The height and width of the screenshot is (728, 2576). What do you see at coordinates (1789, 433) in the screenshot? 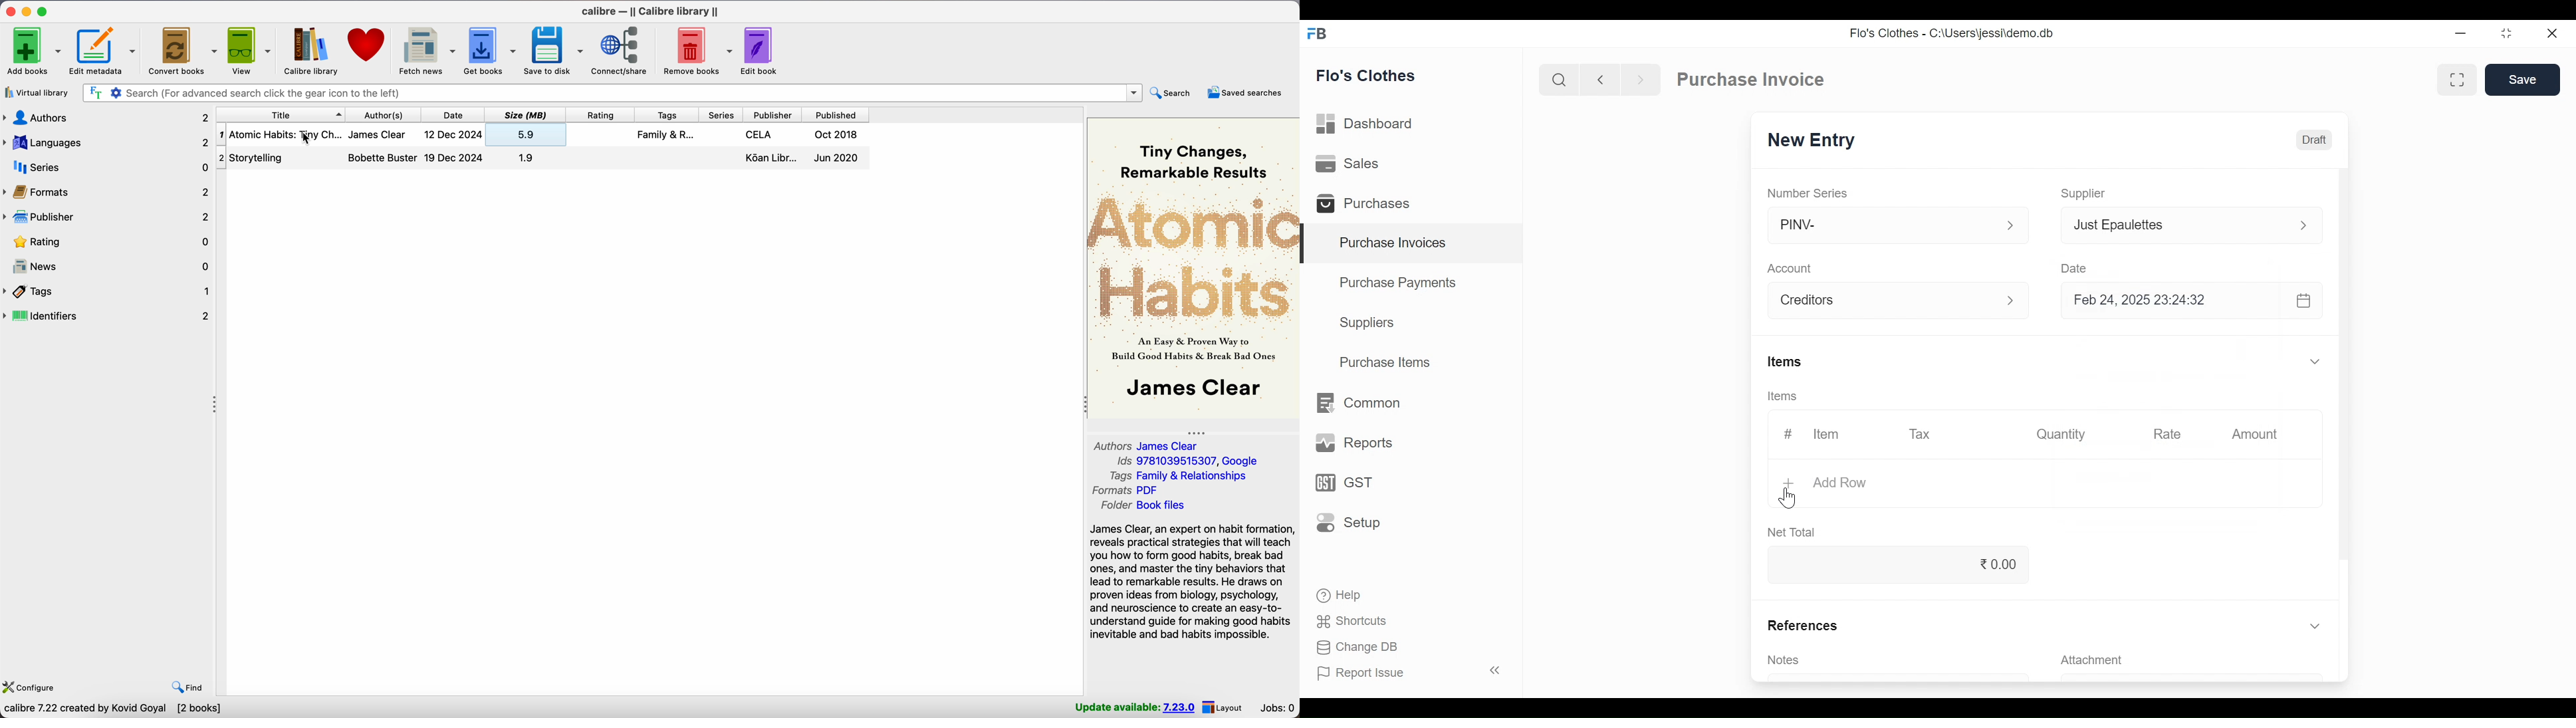
I see `#` at bounding box center [1789, 433].